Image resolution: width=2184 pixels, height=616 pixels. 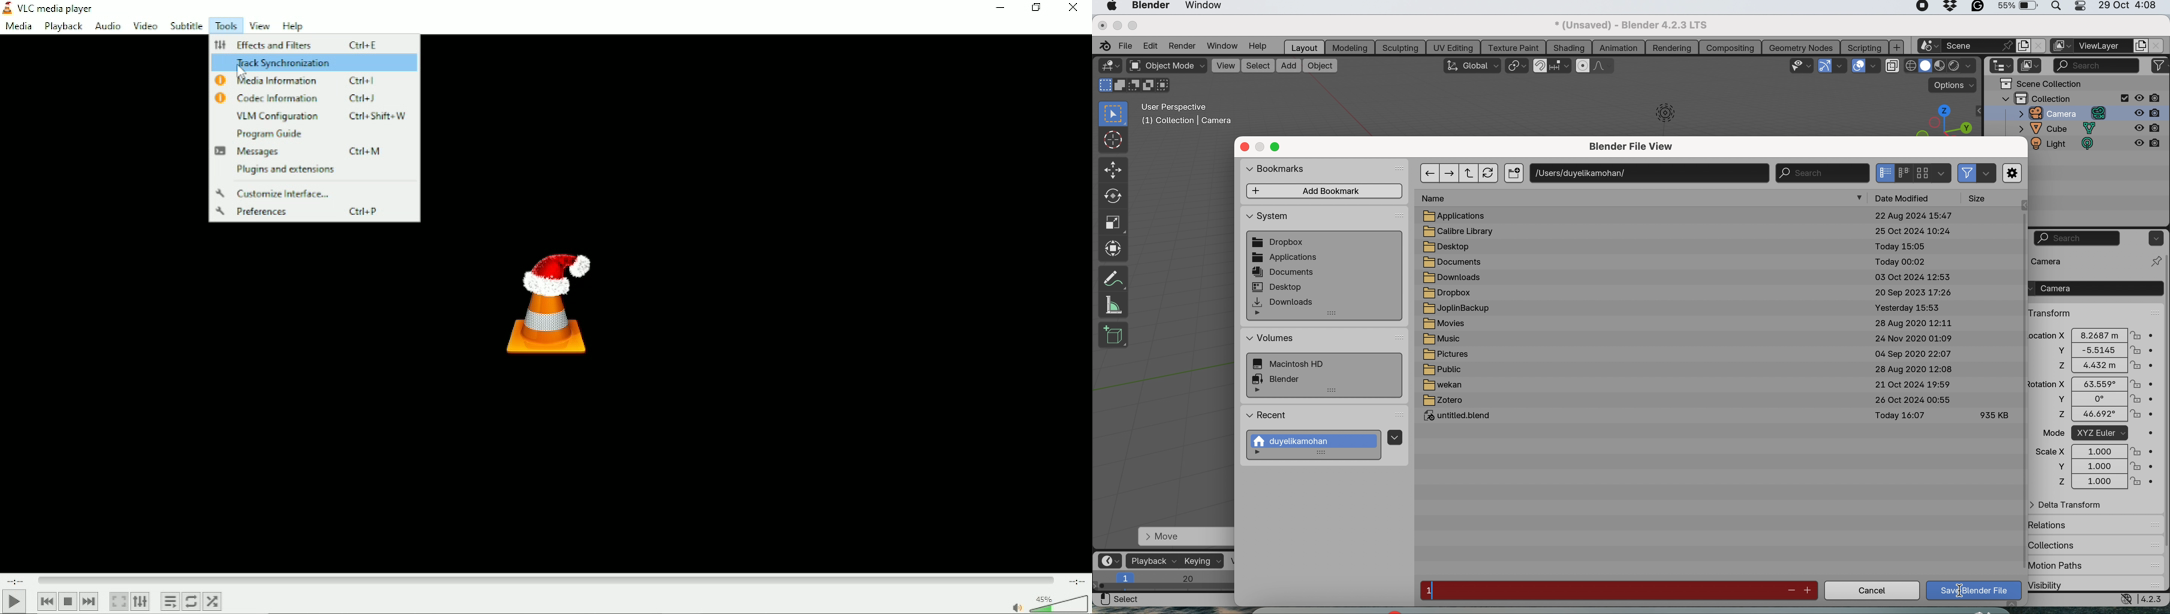 I want to click on select box, so click(x=1113, y=115).